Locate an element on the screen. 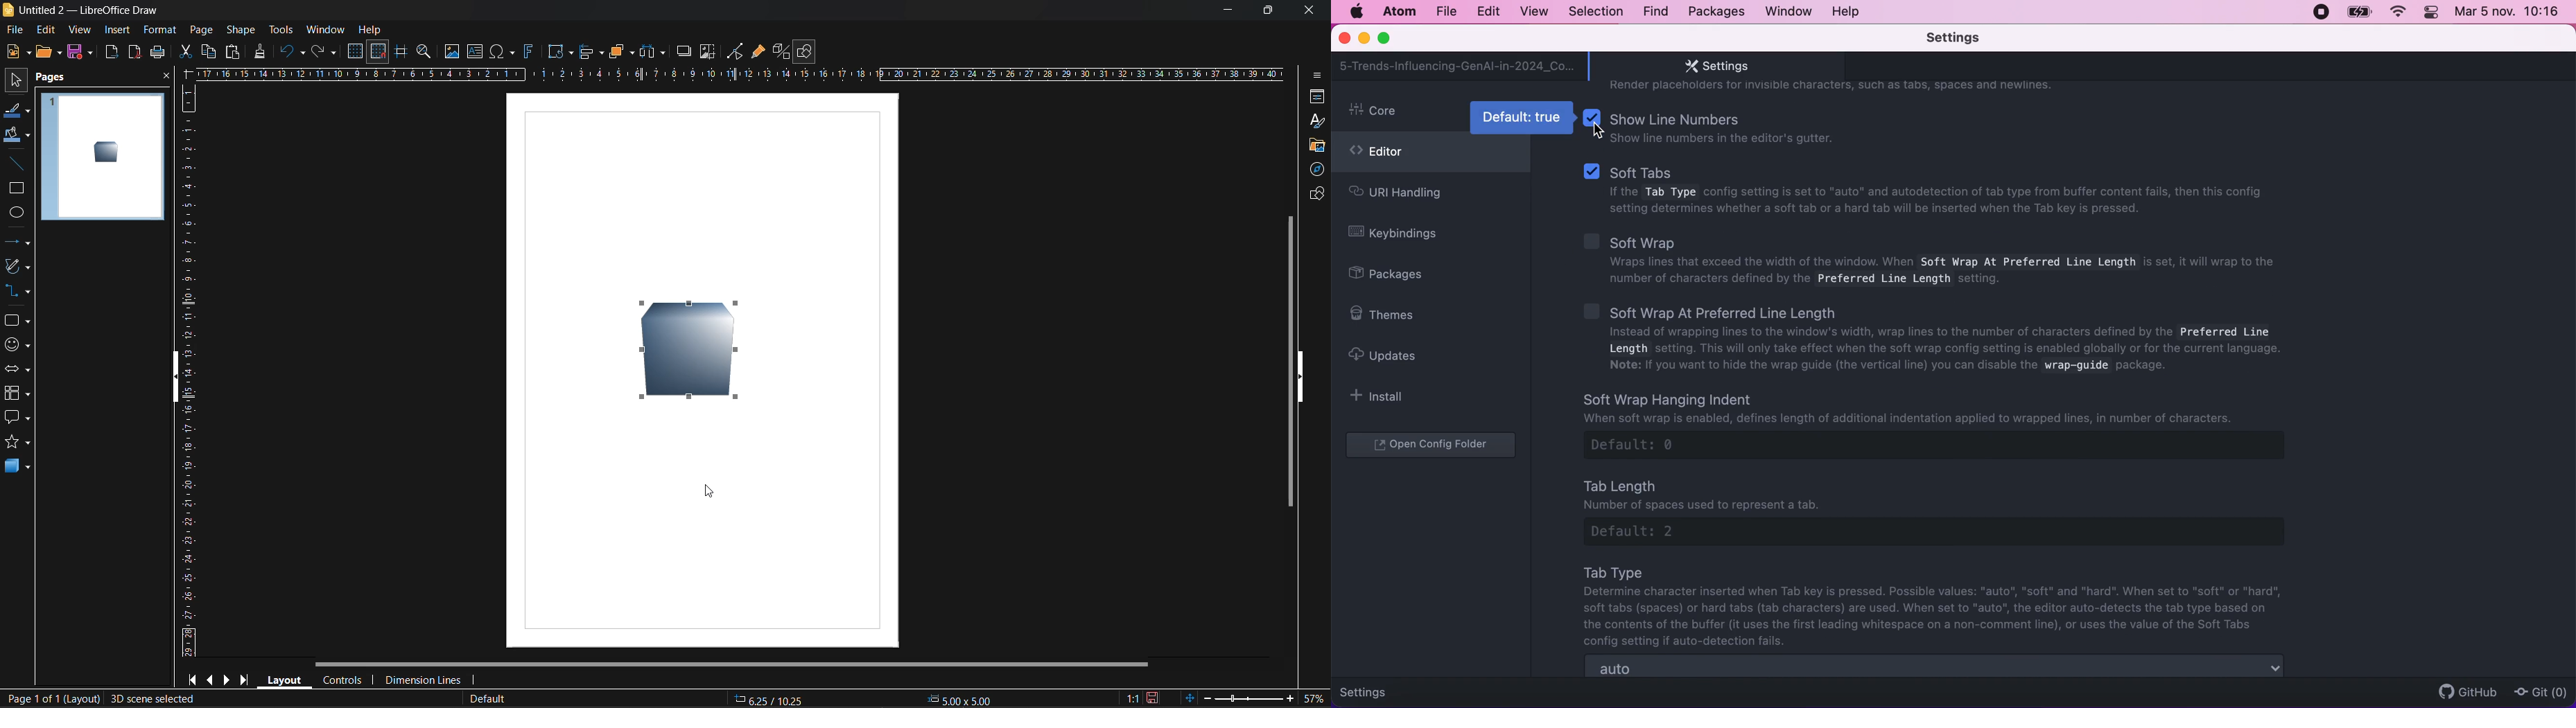 The height and width of the screenshot is (728, 2576). hide is located at coordinates (1300, 376).